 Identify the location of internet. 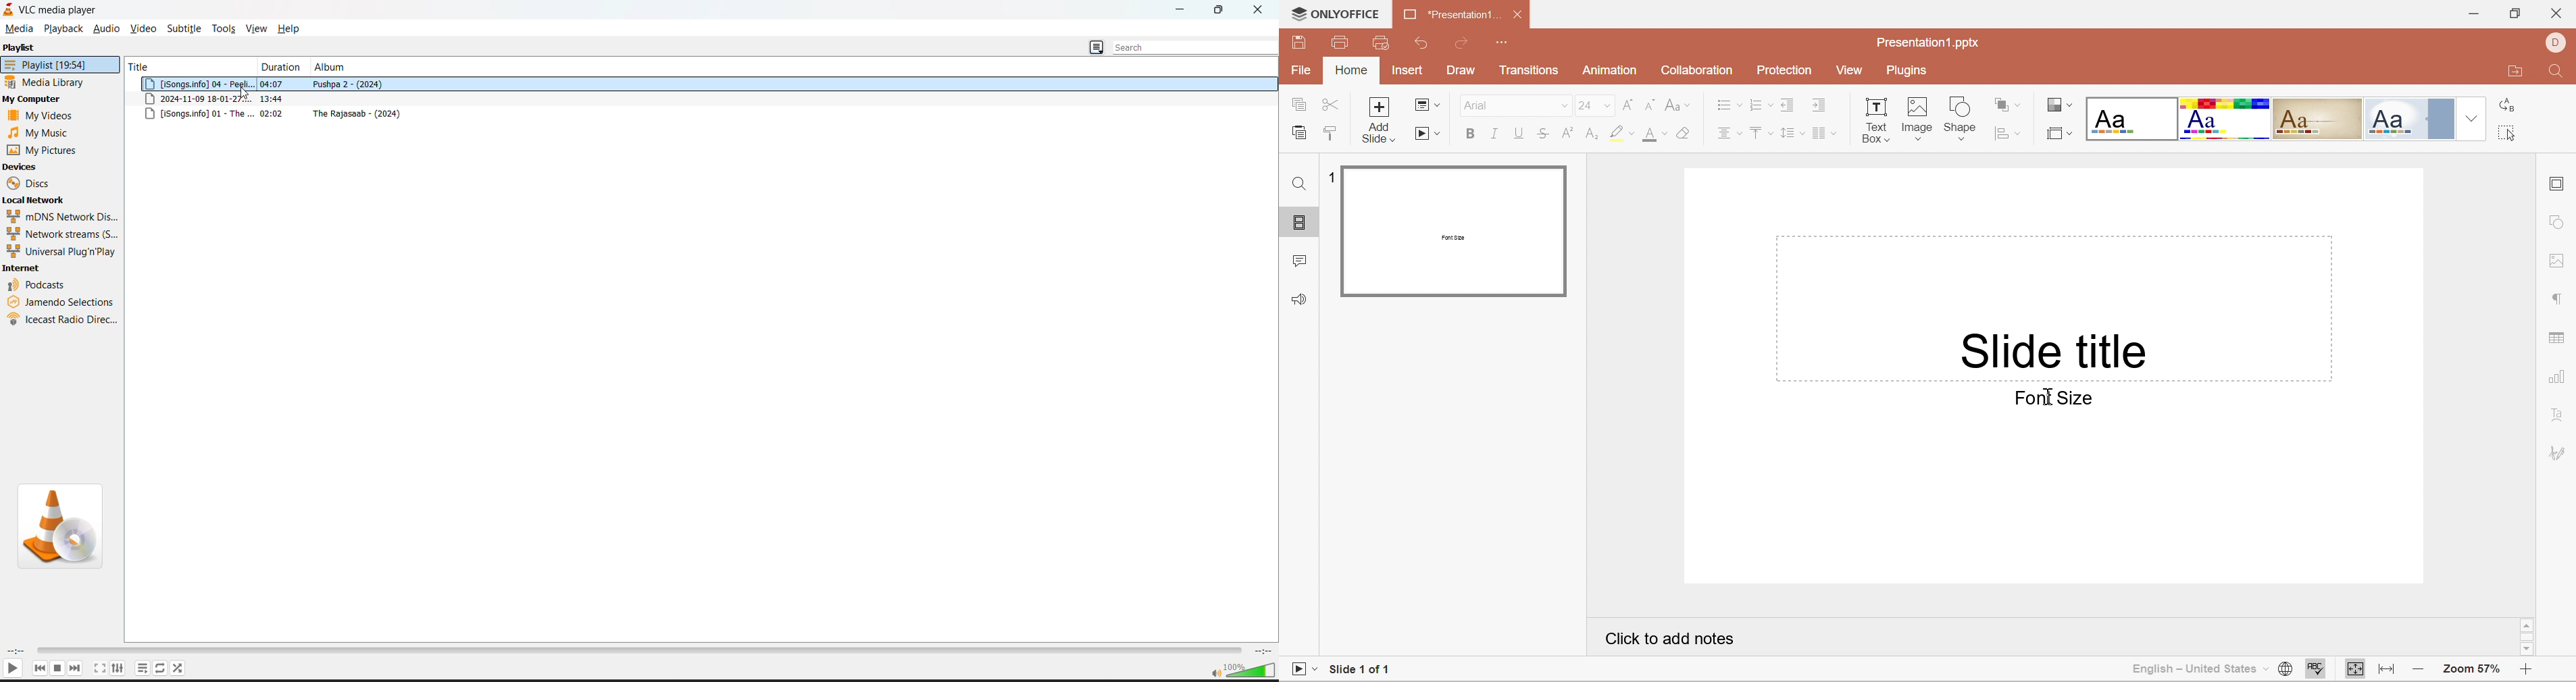
(24, 268).